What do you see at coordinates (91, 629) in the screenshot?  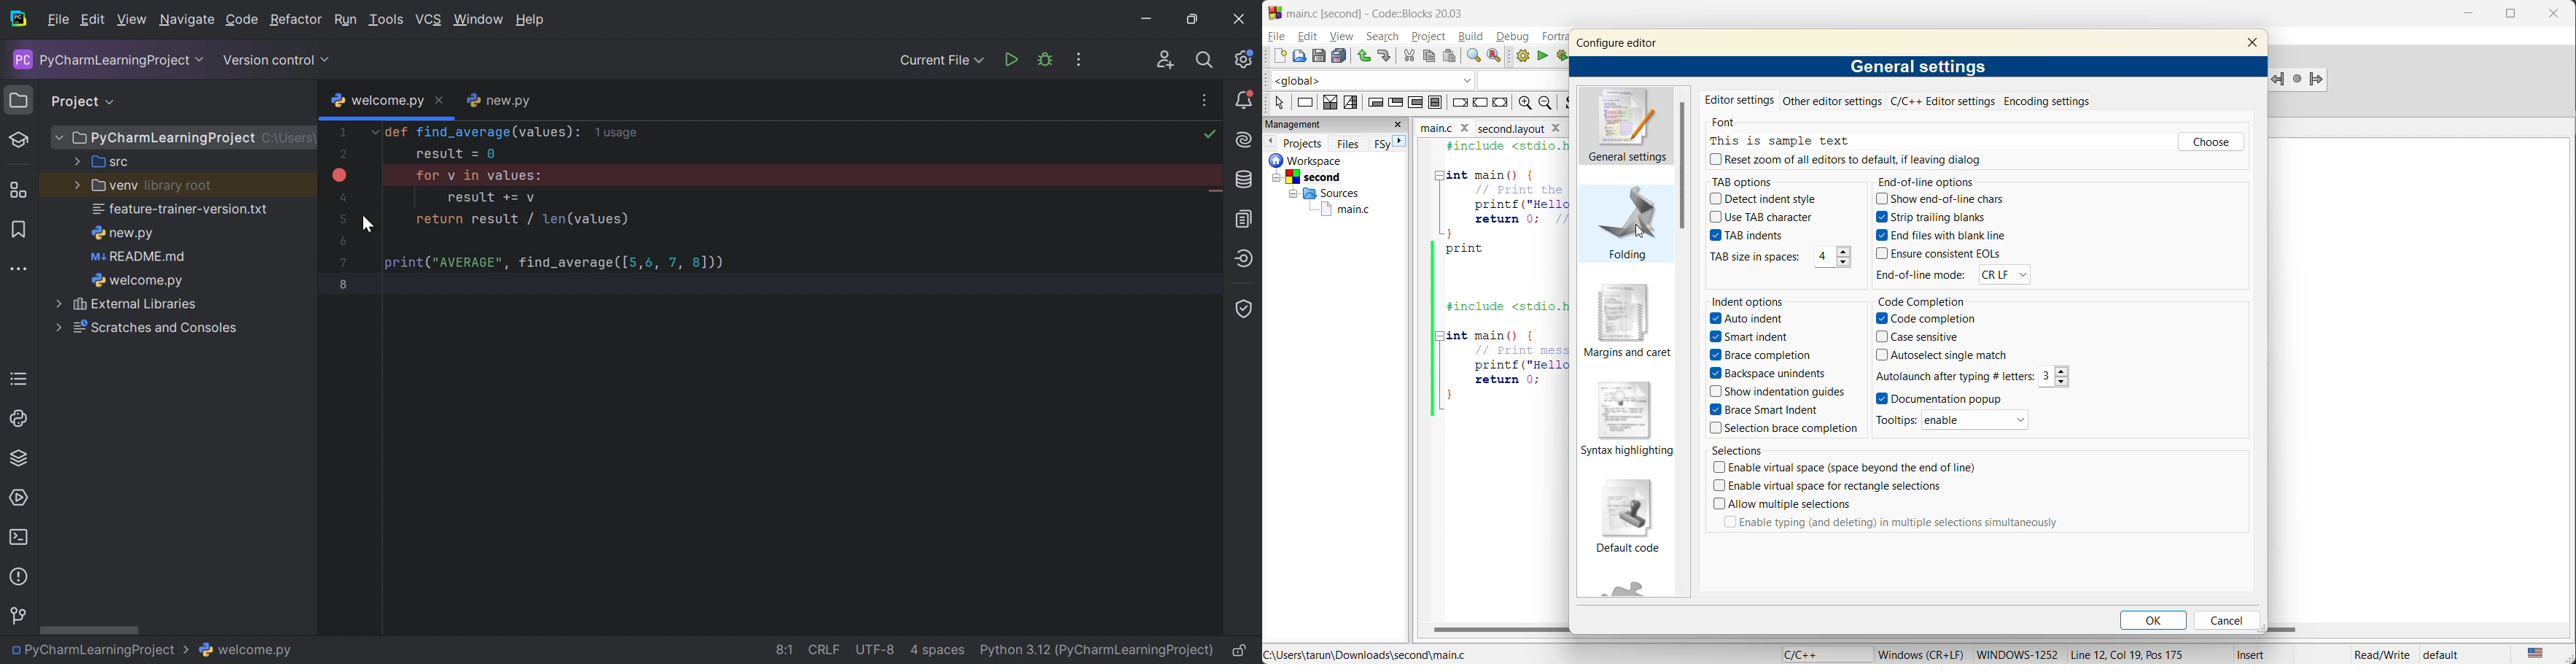 I see `Scroll bar` at bounding box center [91, 629].